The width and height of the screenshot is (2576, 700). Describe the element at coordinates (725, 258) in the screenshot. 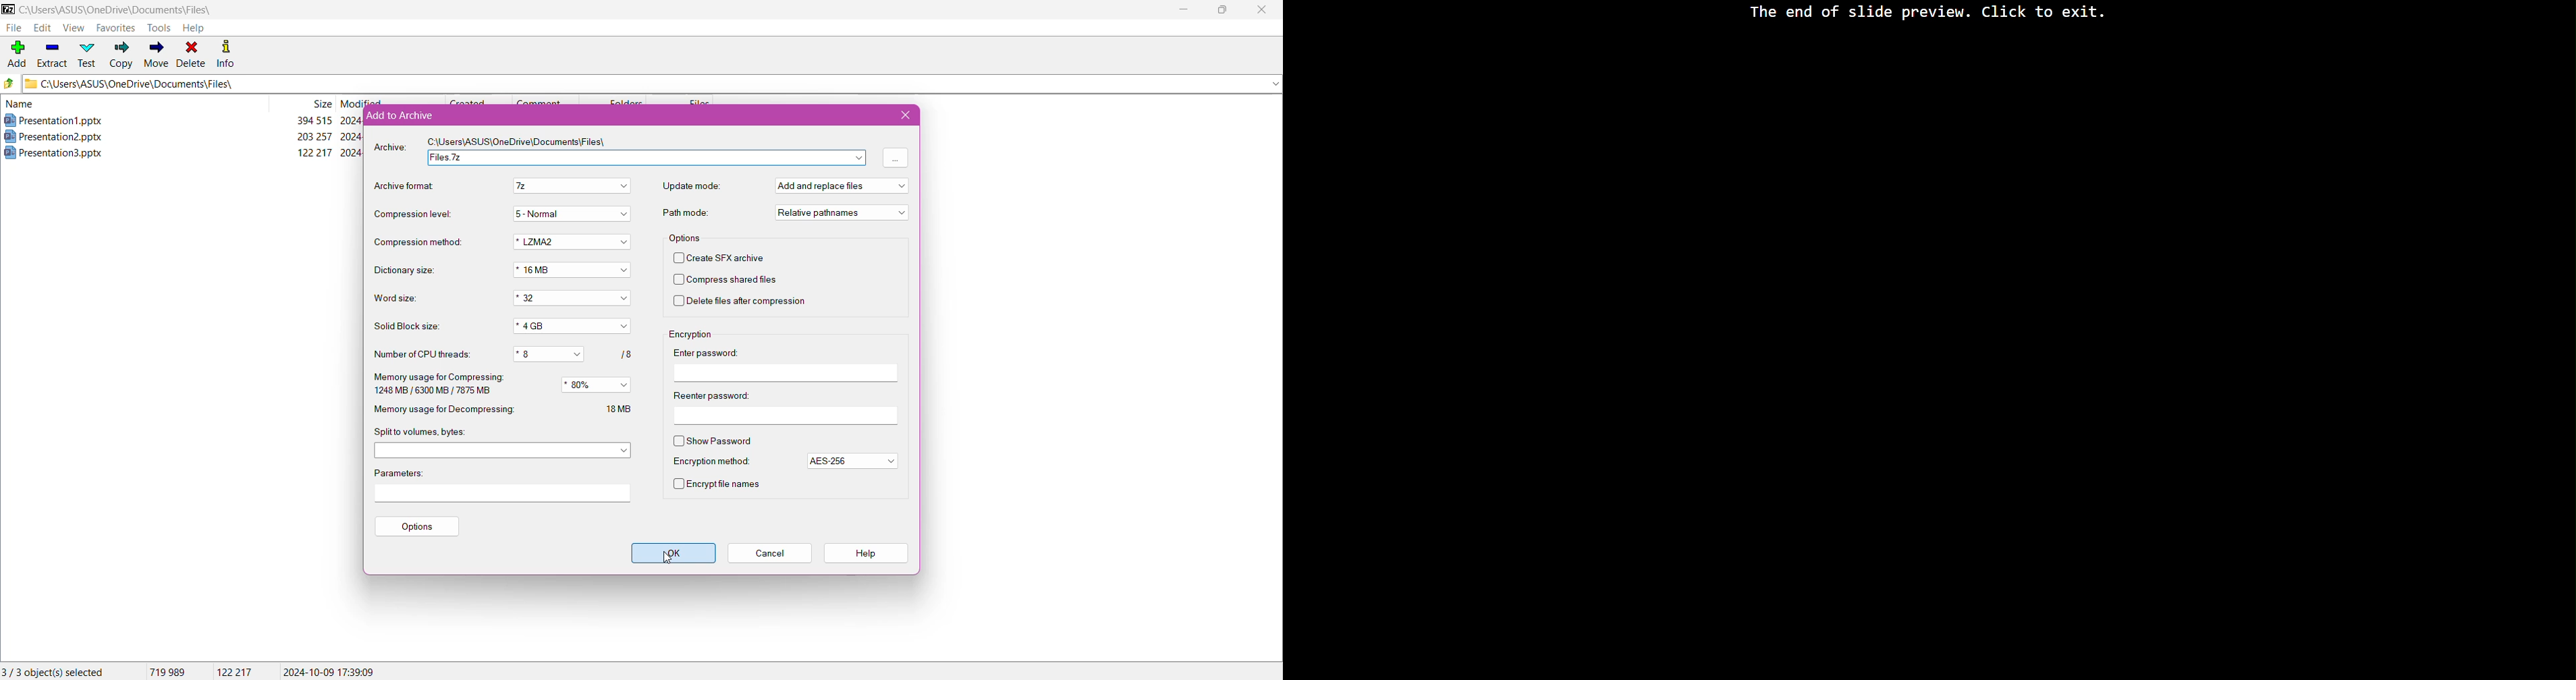

I see `Create SFX Archive` at that location.